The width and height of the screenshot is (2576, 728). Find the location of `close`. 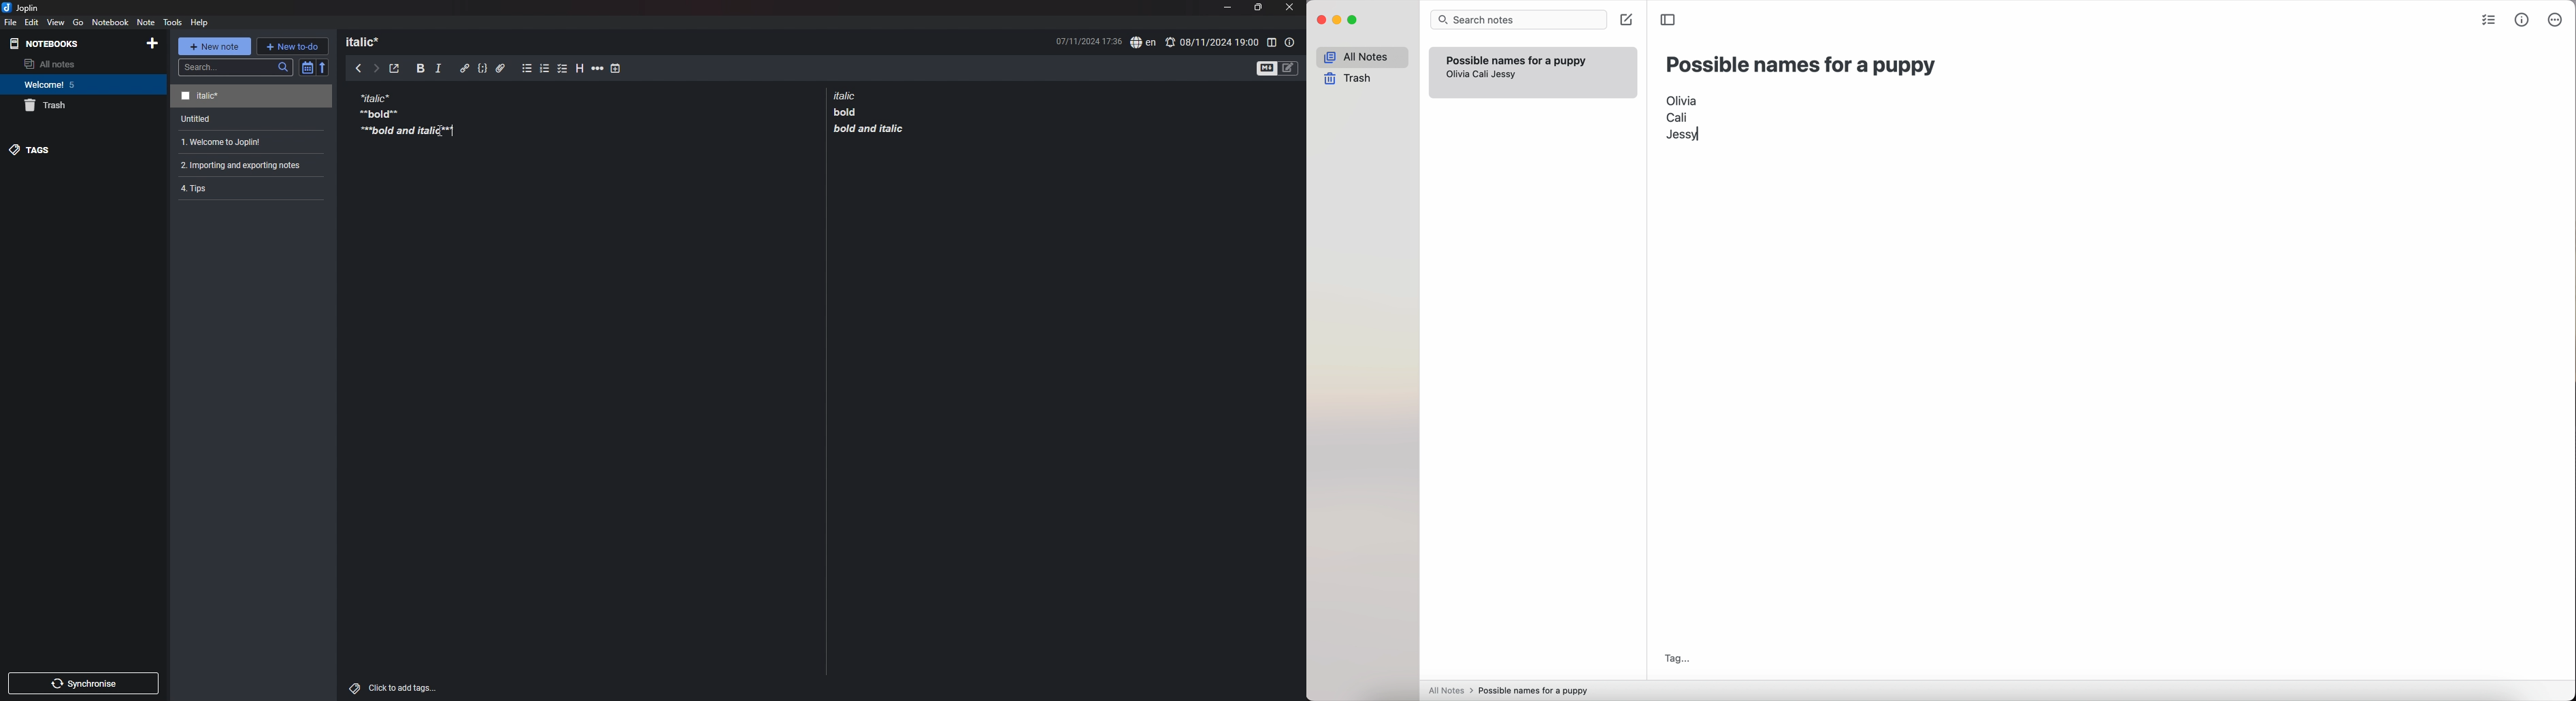

close is located at coordinates (1291, 7).